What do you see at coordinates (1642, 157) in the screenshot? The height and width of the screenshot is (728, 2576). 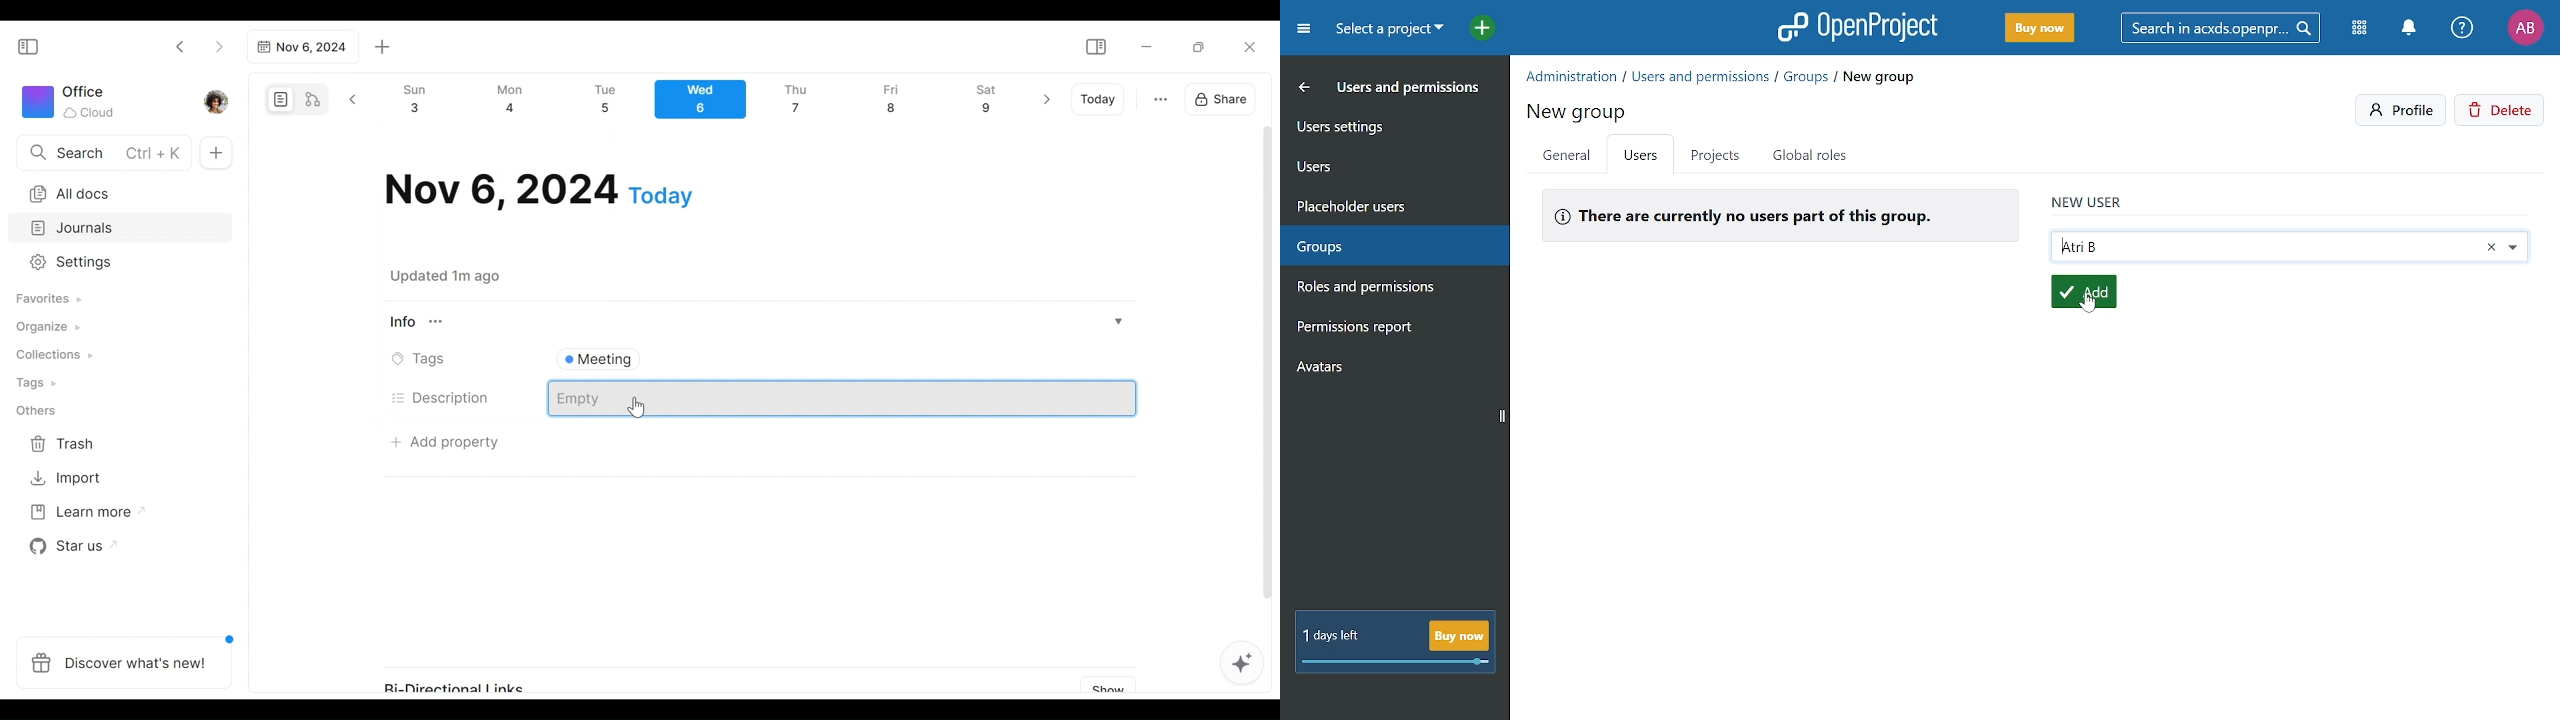 I see `Users` at bounding box center [1642, 157].